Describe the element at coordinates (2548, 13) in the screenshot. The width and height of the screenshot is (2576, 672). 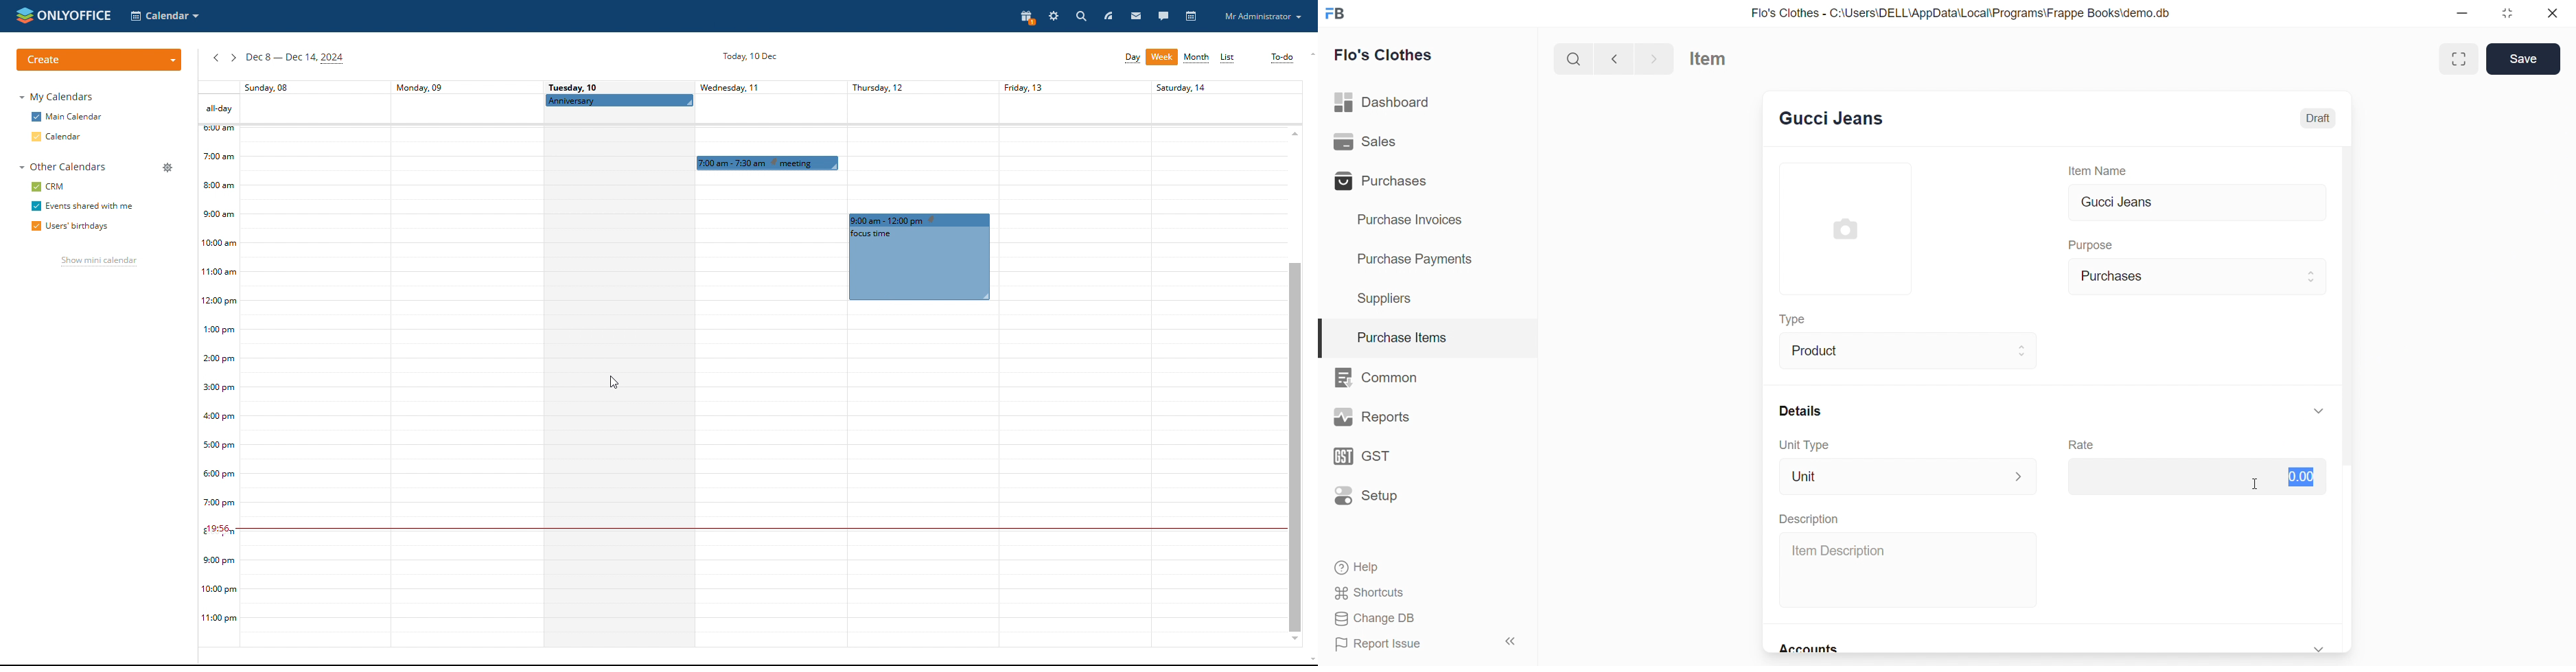
I see `close` at that location.